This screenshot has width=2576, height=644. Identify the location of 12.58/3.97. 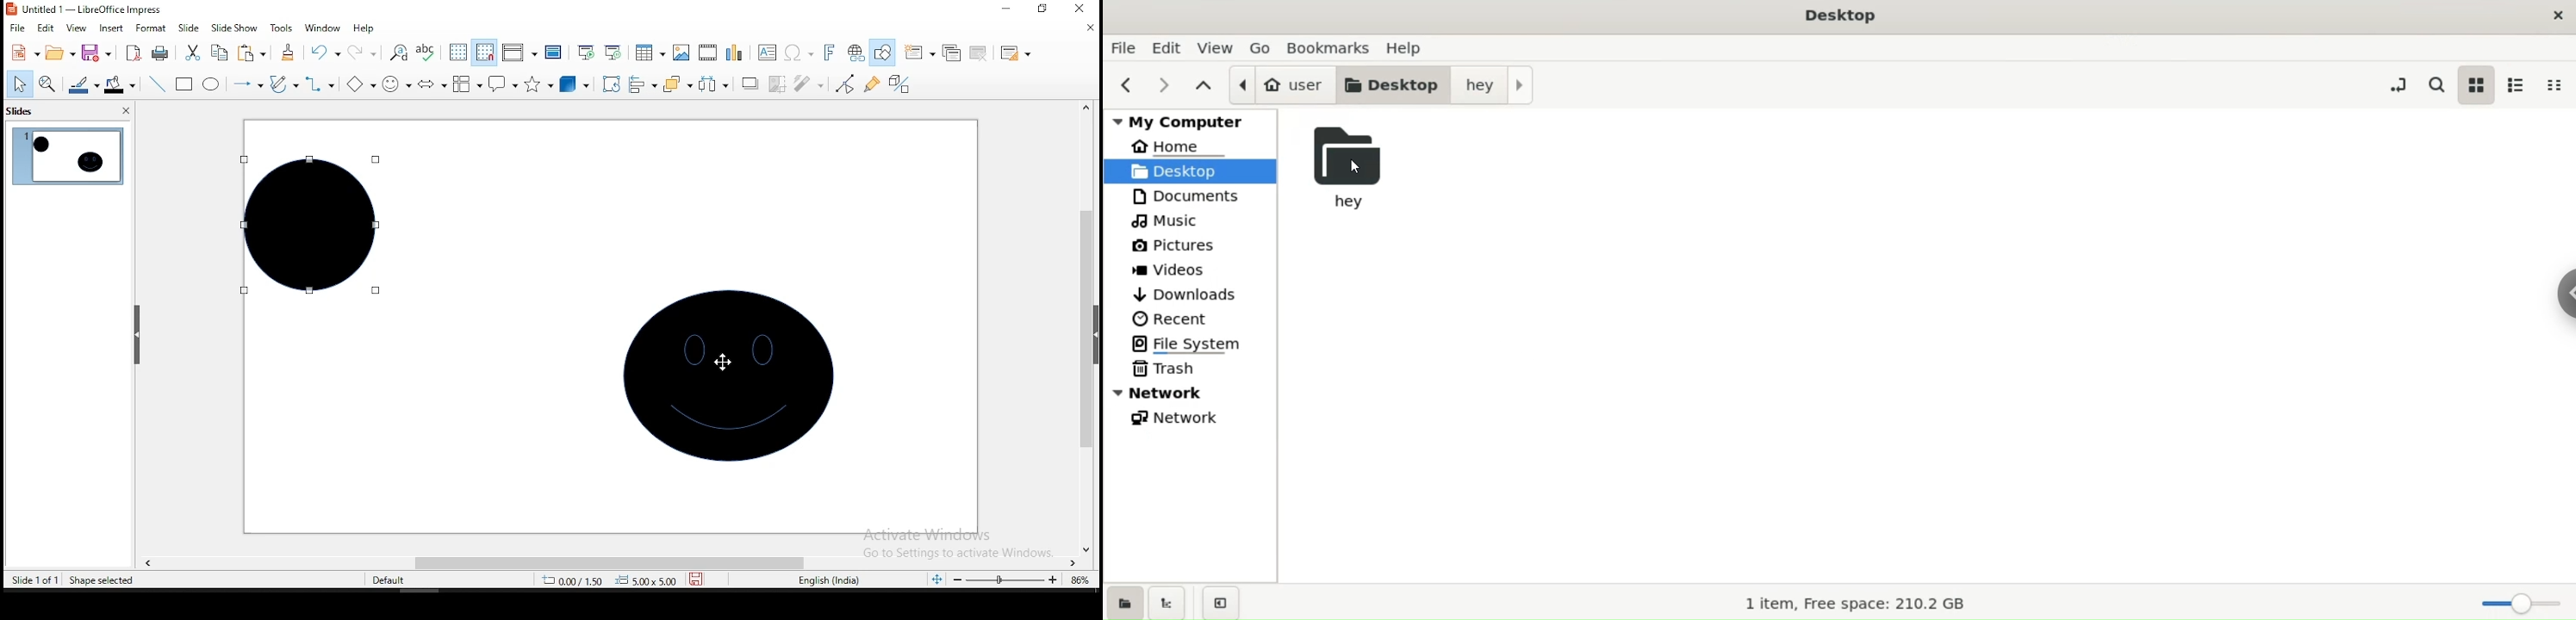
(580, 580).